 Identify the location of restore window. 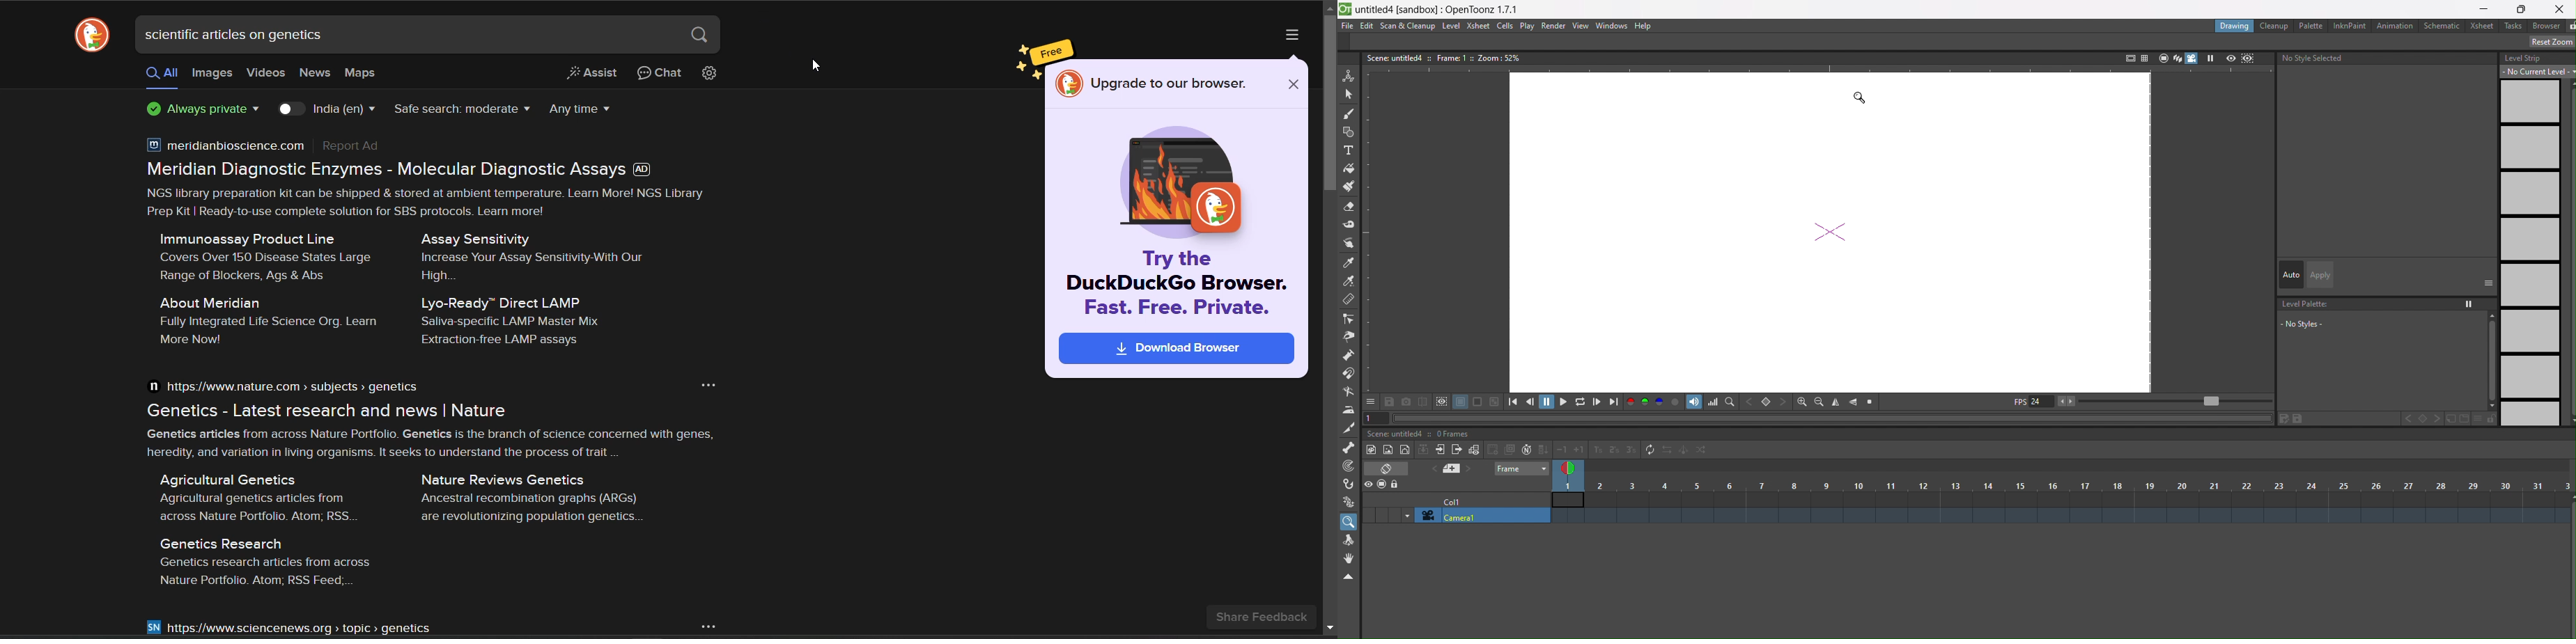
(2522, 9).